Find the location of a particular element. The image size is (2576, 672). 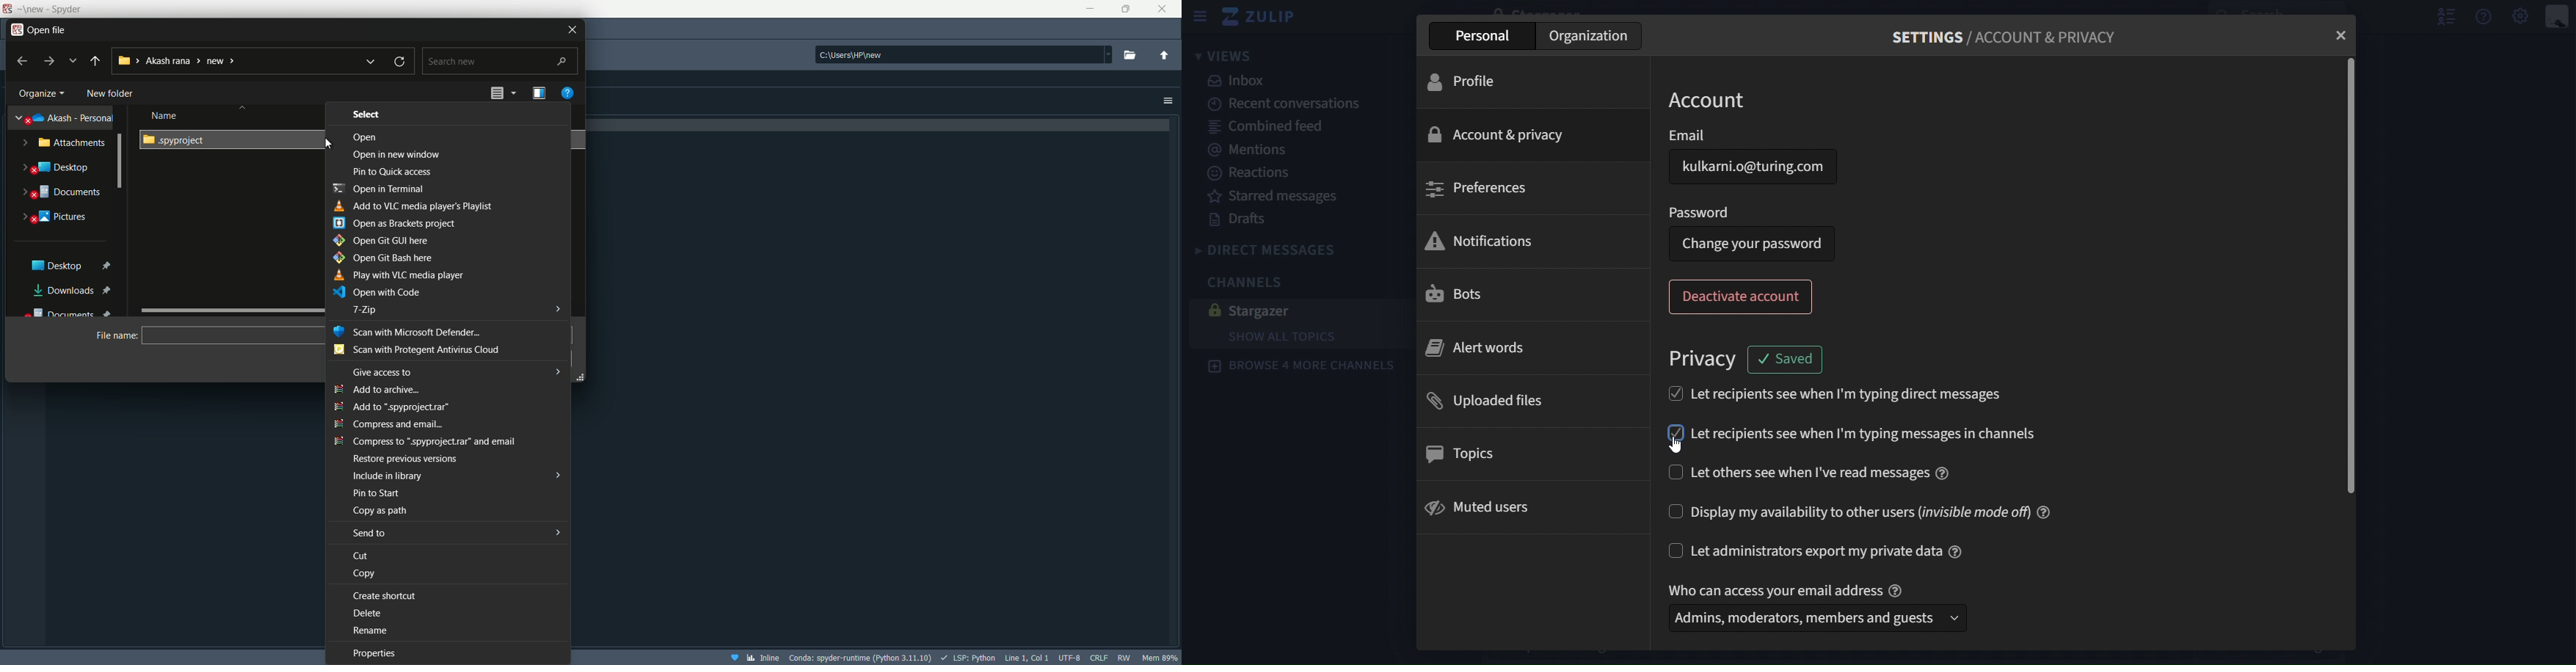

Pin to quick access is located at coordinates (394, 173).